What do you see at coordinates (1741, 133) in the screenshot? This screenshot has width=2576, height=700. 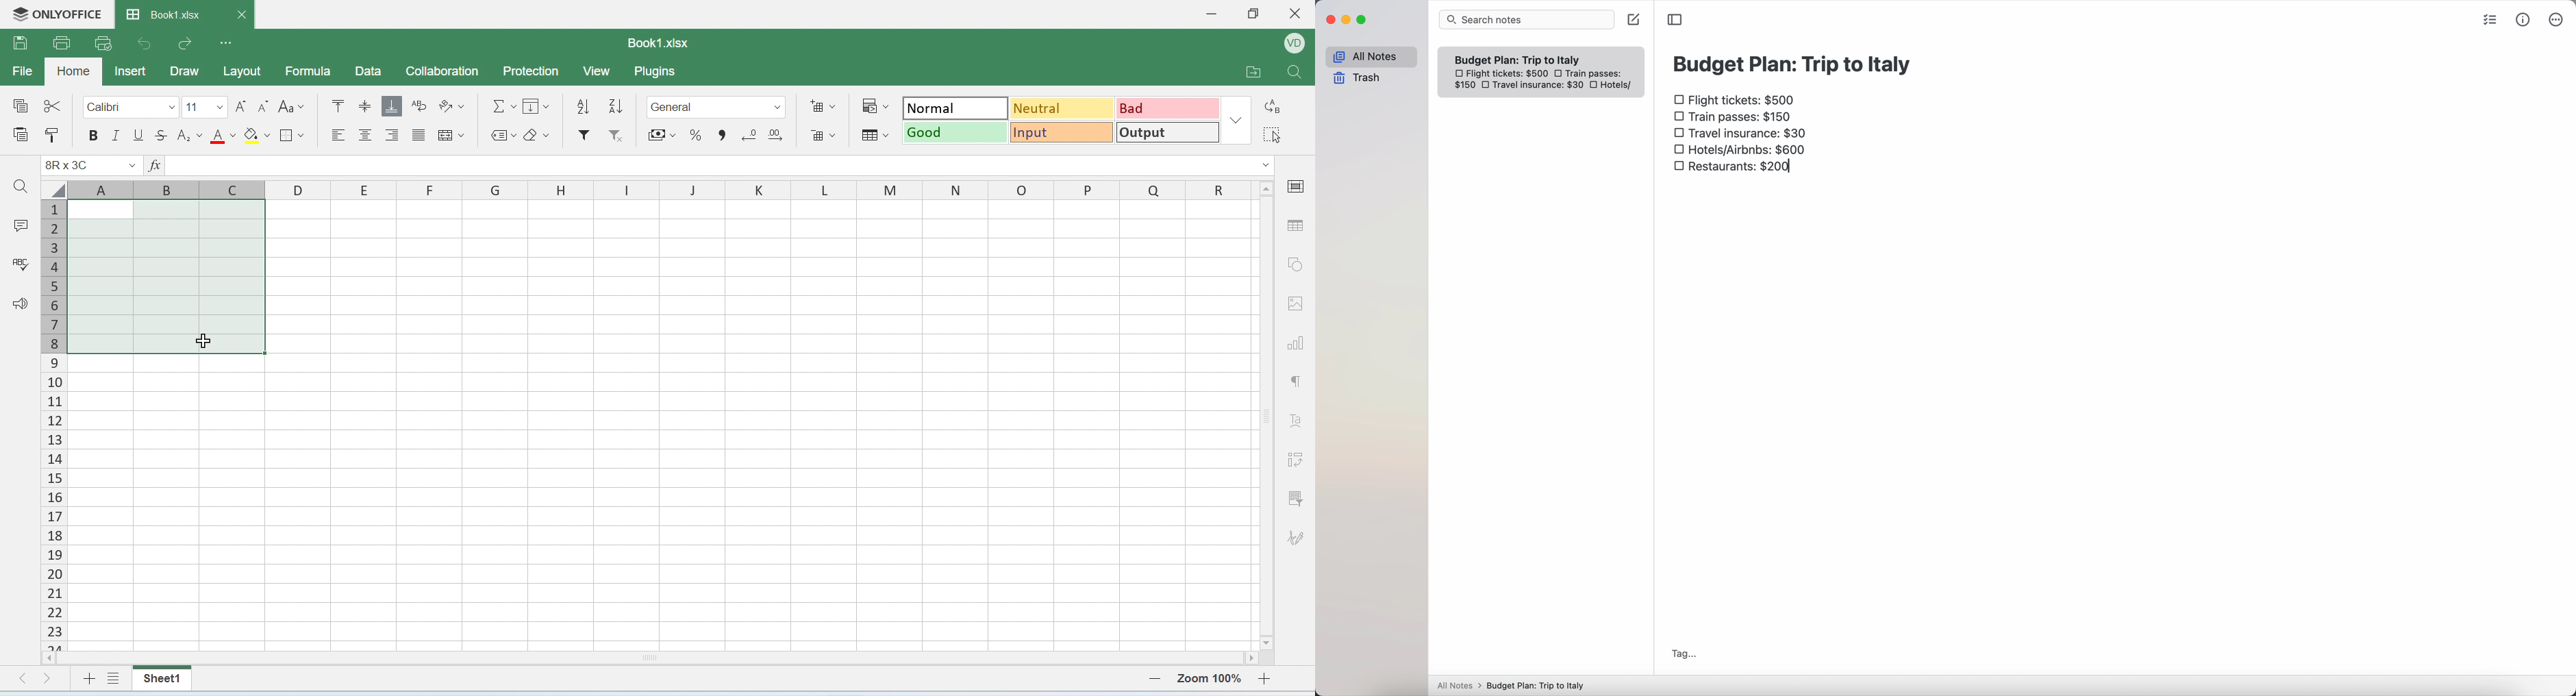 I see `travel insurance: $30 checkbox` at bounding box center [1741, 133].